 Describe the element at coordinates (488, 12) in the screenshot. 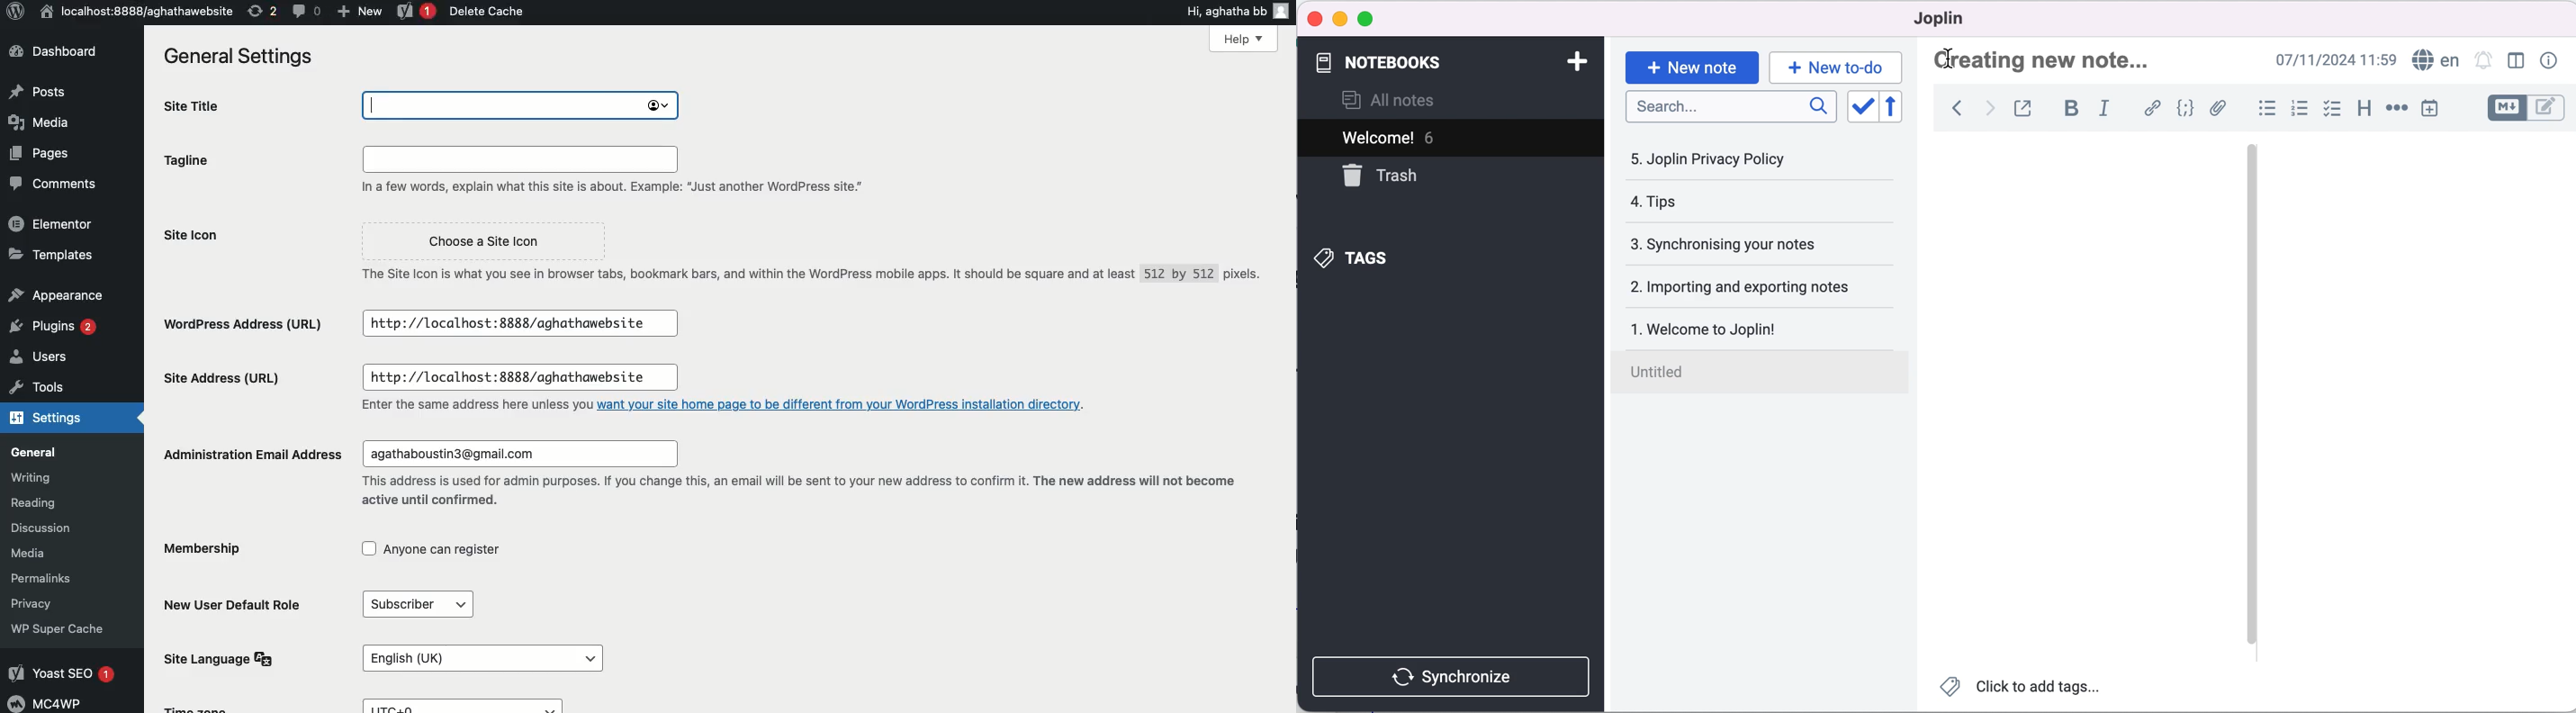

I see `Delete cache` at that location.